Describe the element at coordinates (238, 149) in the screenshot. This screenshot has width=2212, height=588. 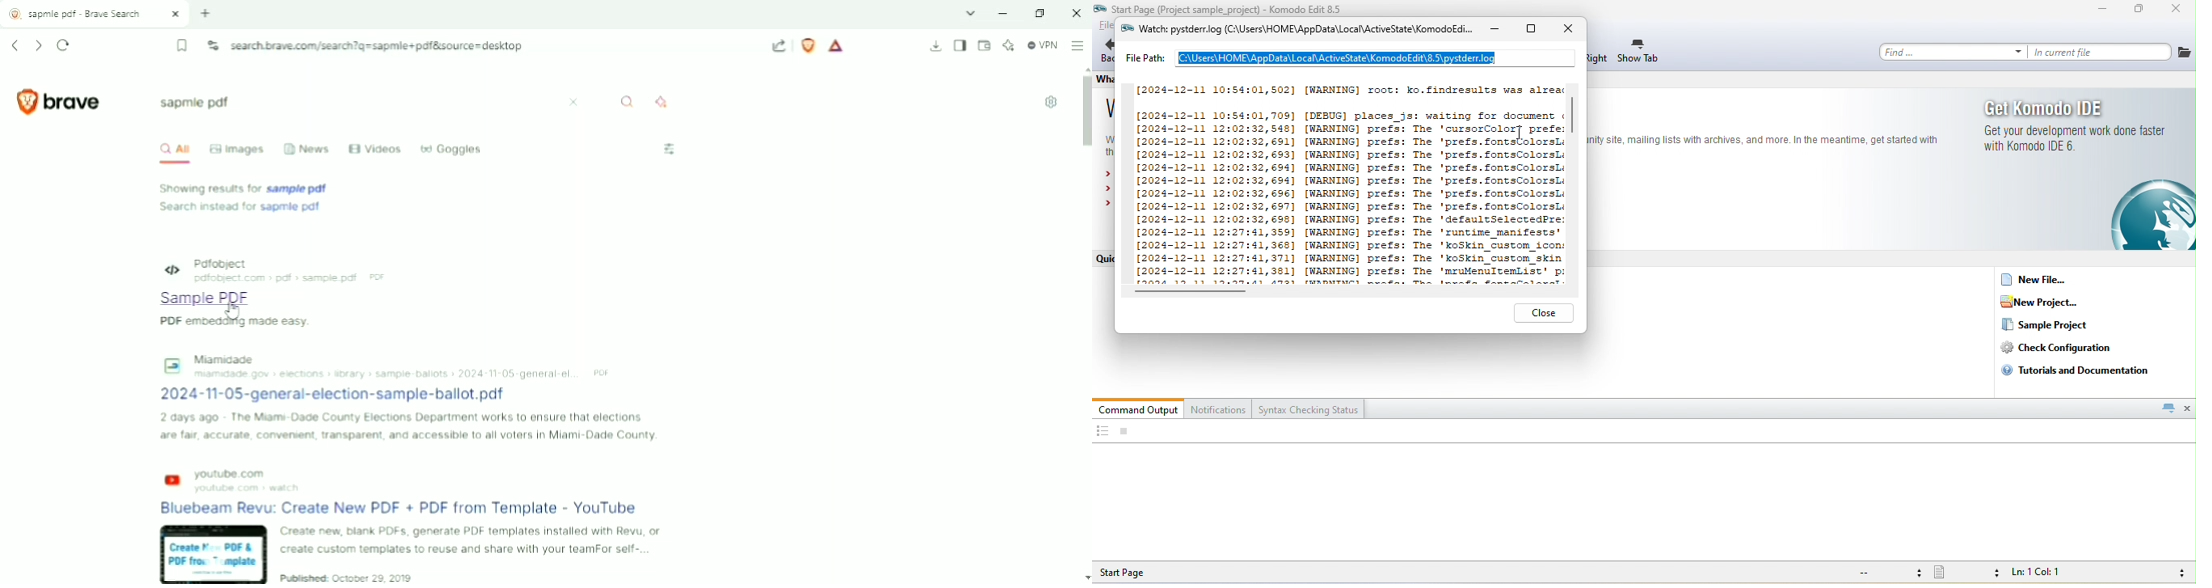
I see `Images` at that location.